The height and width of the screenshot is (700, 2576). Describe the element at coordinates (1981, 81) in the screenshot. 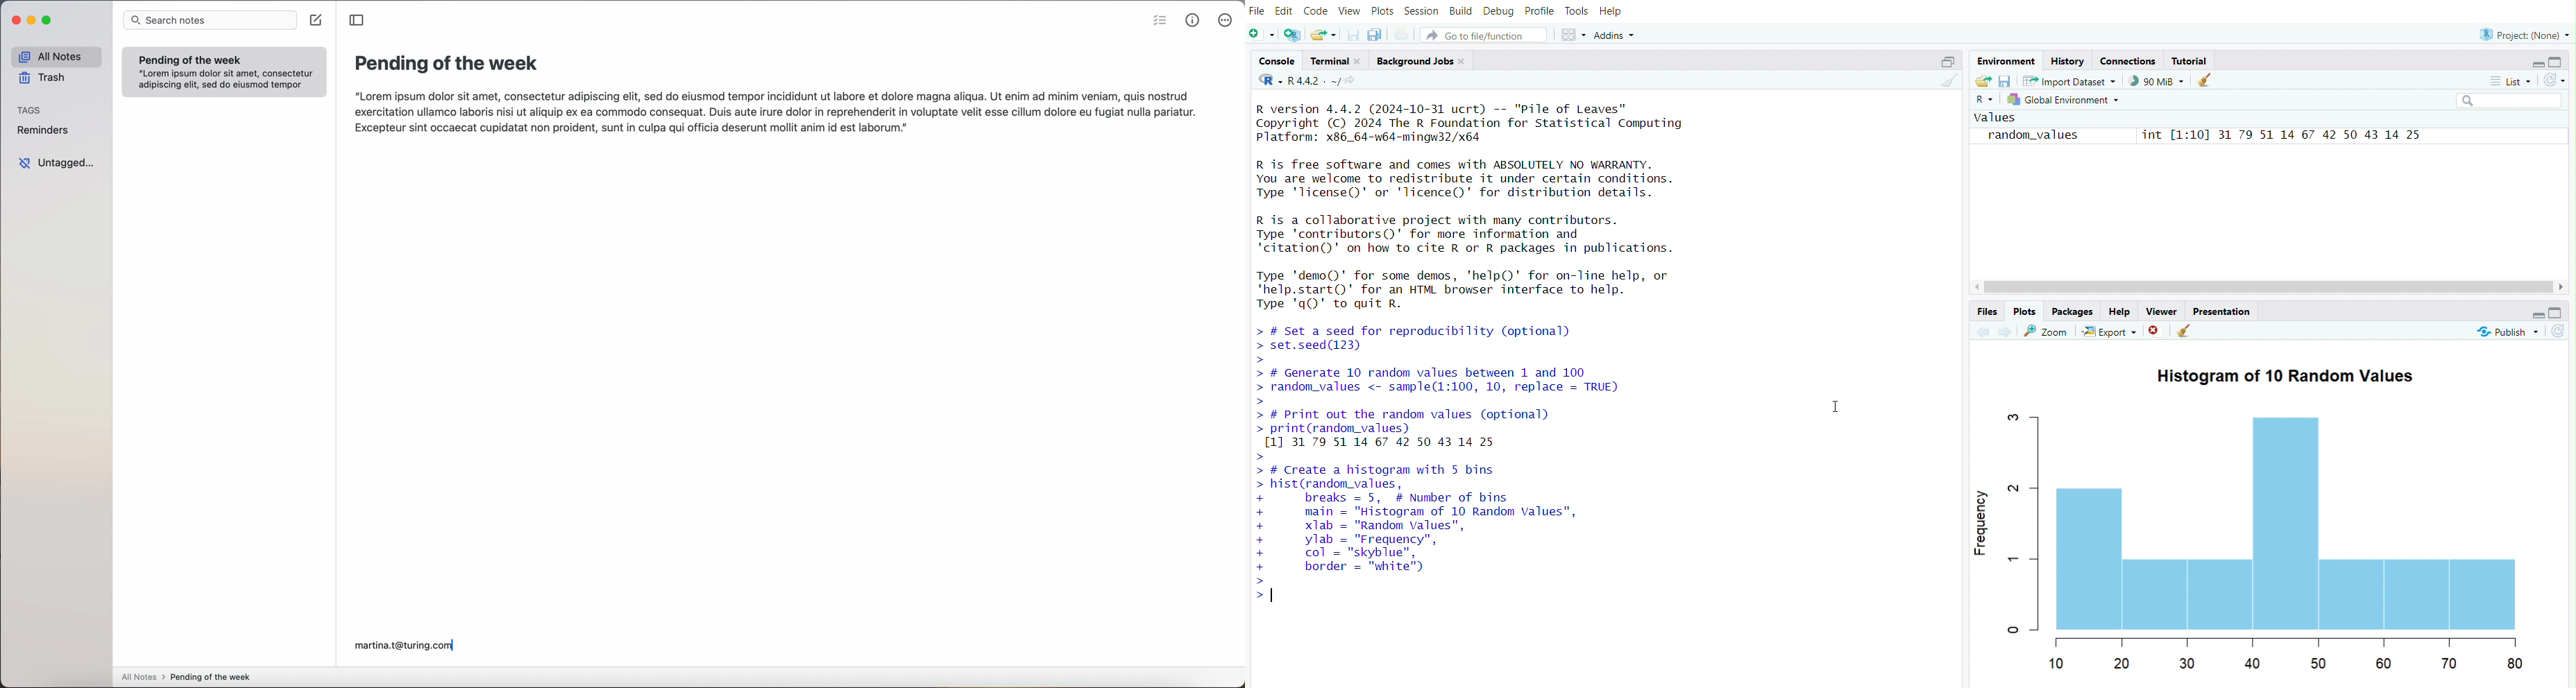

I see `load workspace` at that location.